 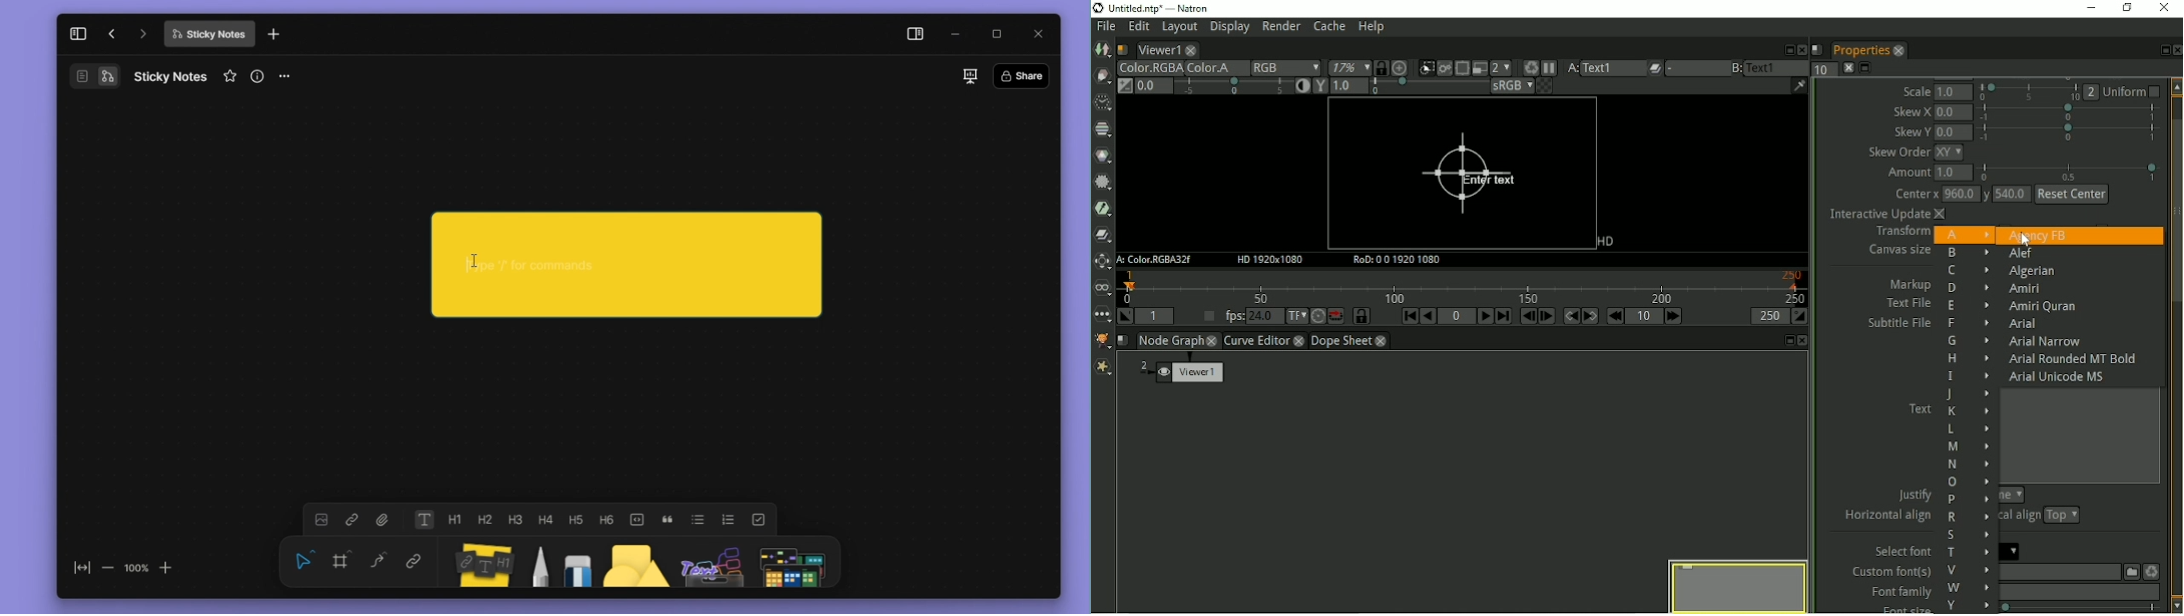 What do you see at coordinates (174, 76) in the screenshot?
I see `Sticky Notes` at bounding box center [174, 76].